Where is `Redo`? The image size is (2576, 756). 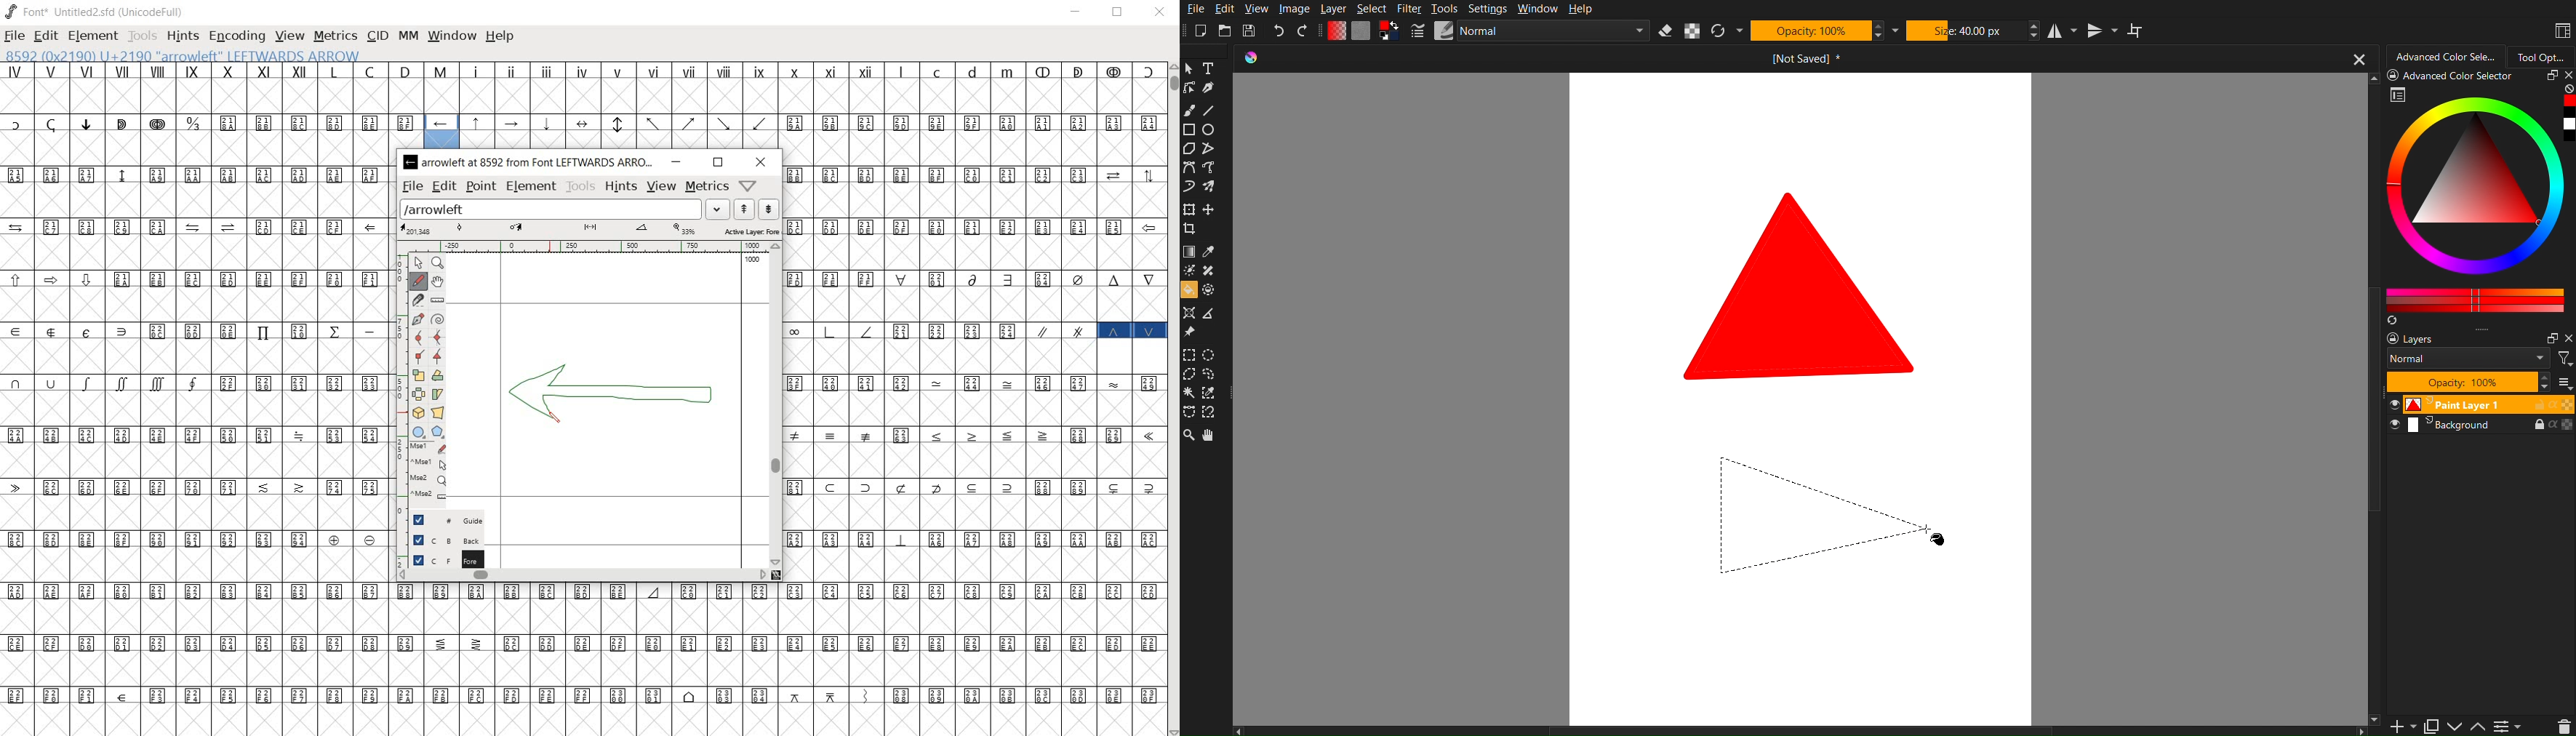 Redo is located at coordinates (1306, 30).